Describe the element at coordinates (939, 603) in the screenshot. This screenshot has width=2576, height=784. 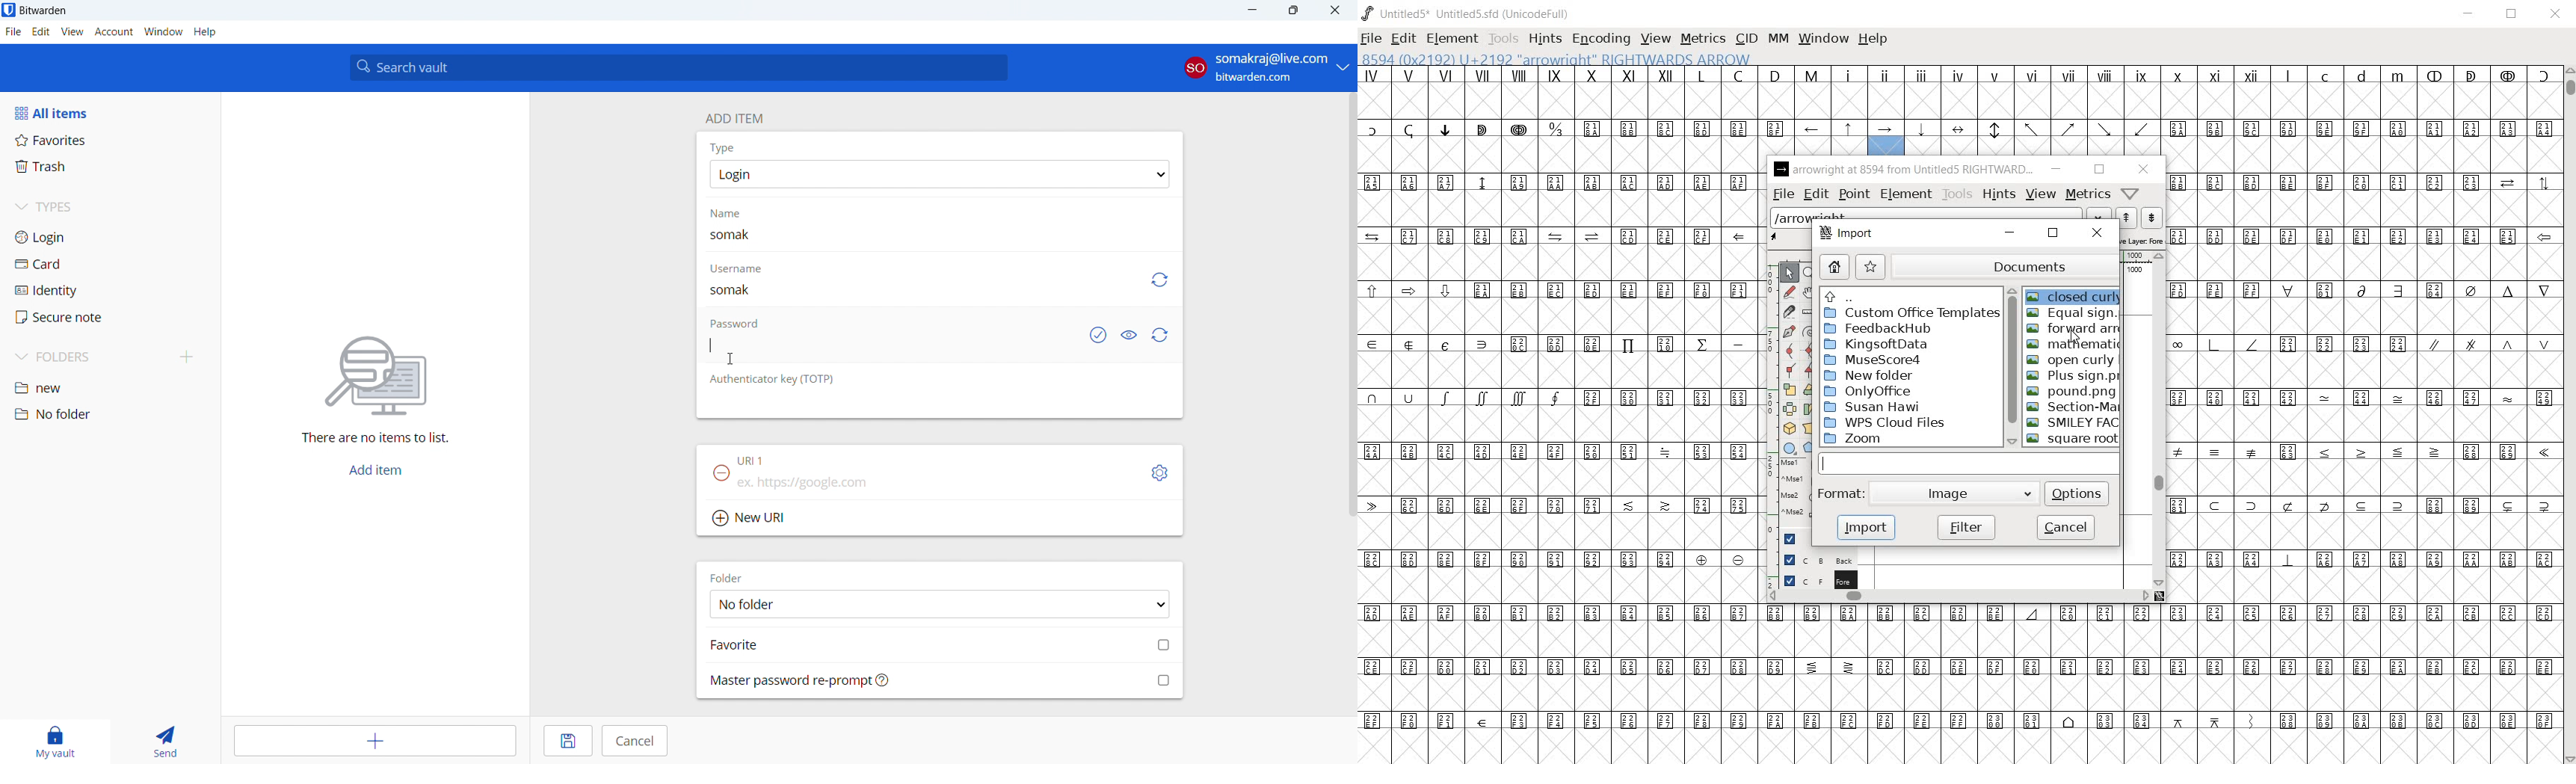
I see `select folder` at that location.